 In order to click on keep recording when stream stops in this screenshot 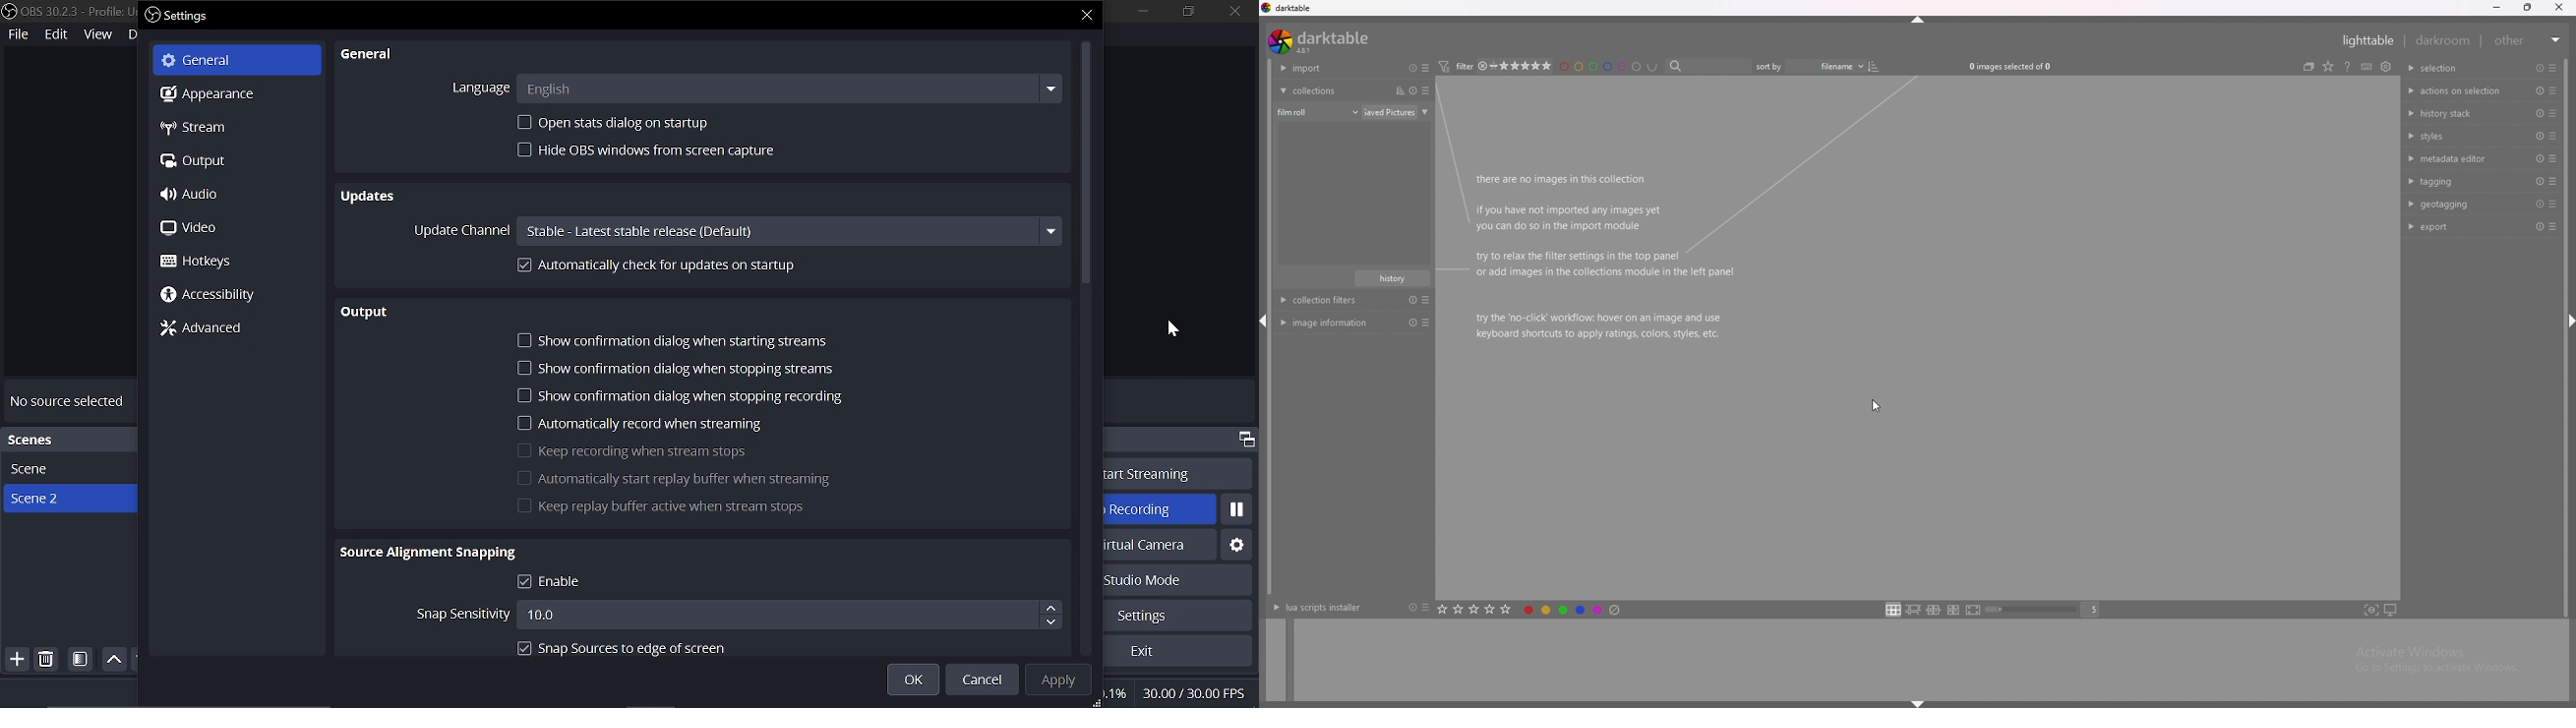, I will do `click(634, 450)`.